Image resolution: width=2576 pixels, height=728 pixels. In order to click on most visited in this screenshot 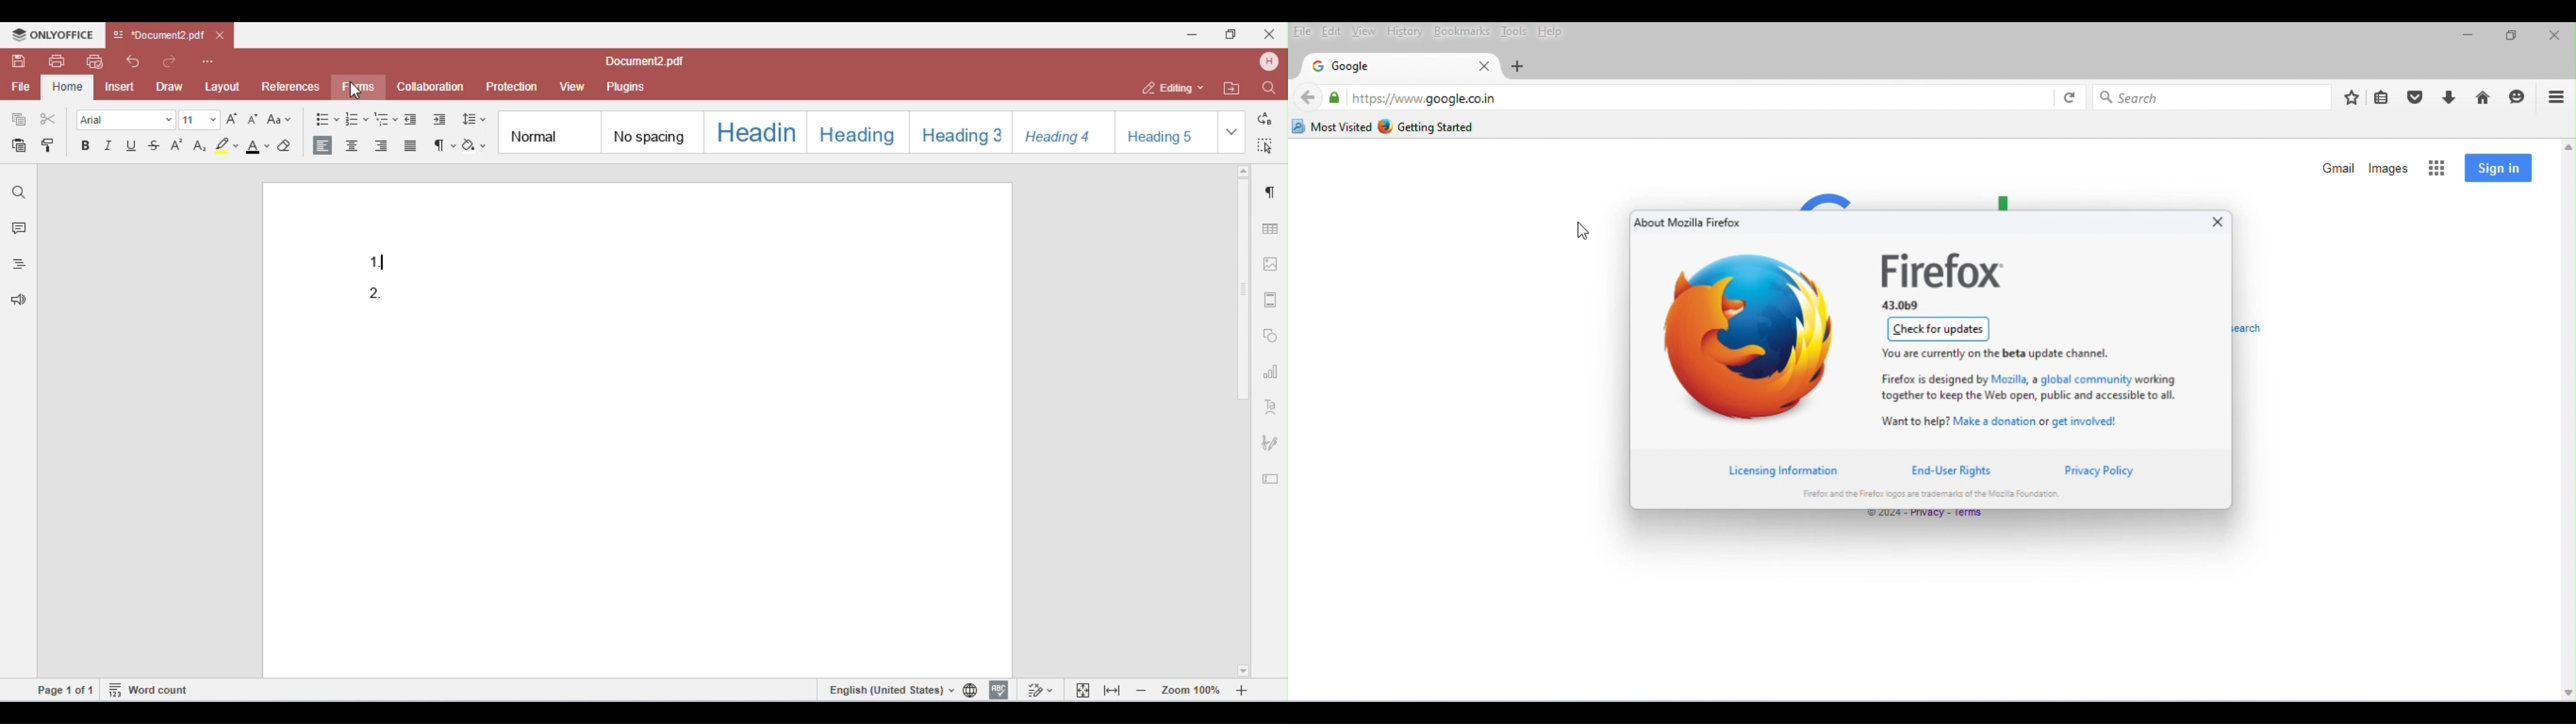, I will do `click(1332, 127)`.